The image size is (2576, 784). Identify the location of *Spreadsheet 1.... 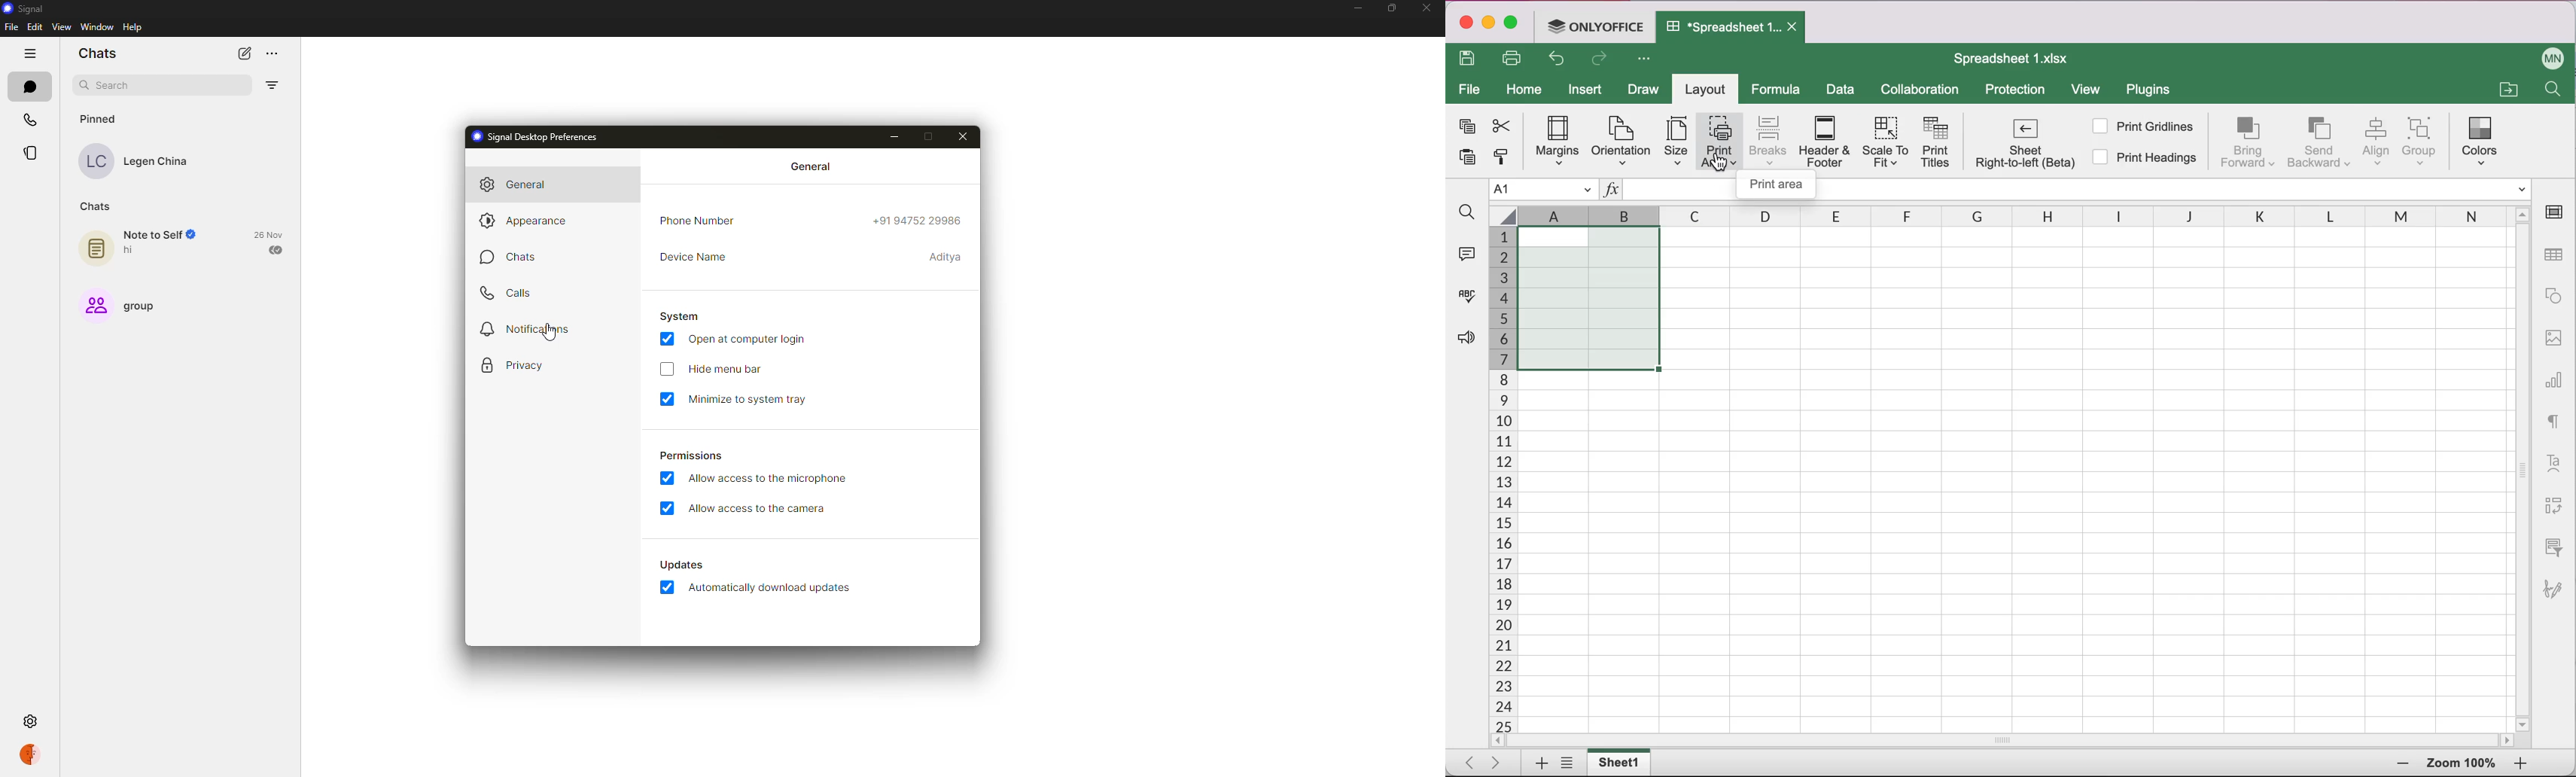
(1718, 26).